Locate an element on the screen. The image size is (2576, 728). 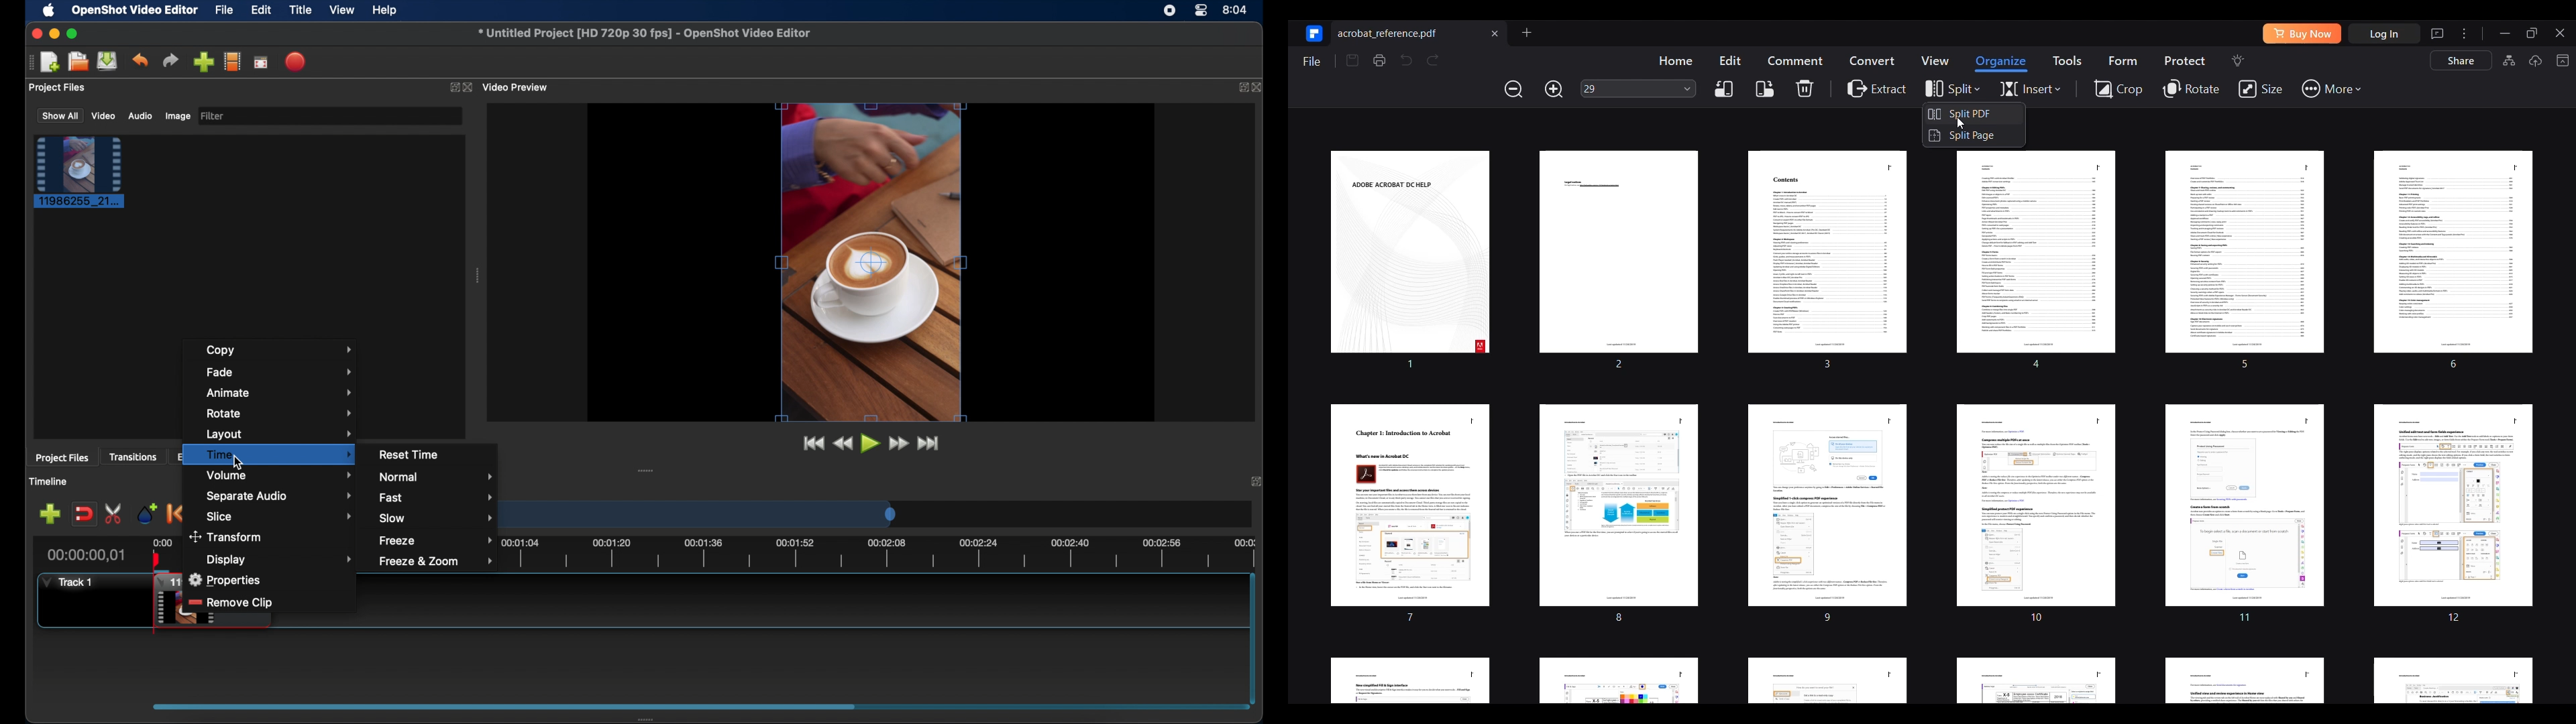
full screen is located at coordinates (261, 61).